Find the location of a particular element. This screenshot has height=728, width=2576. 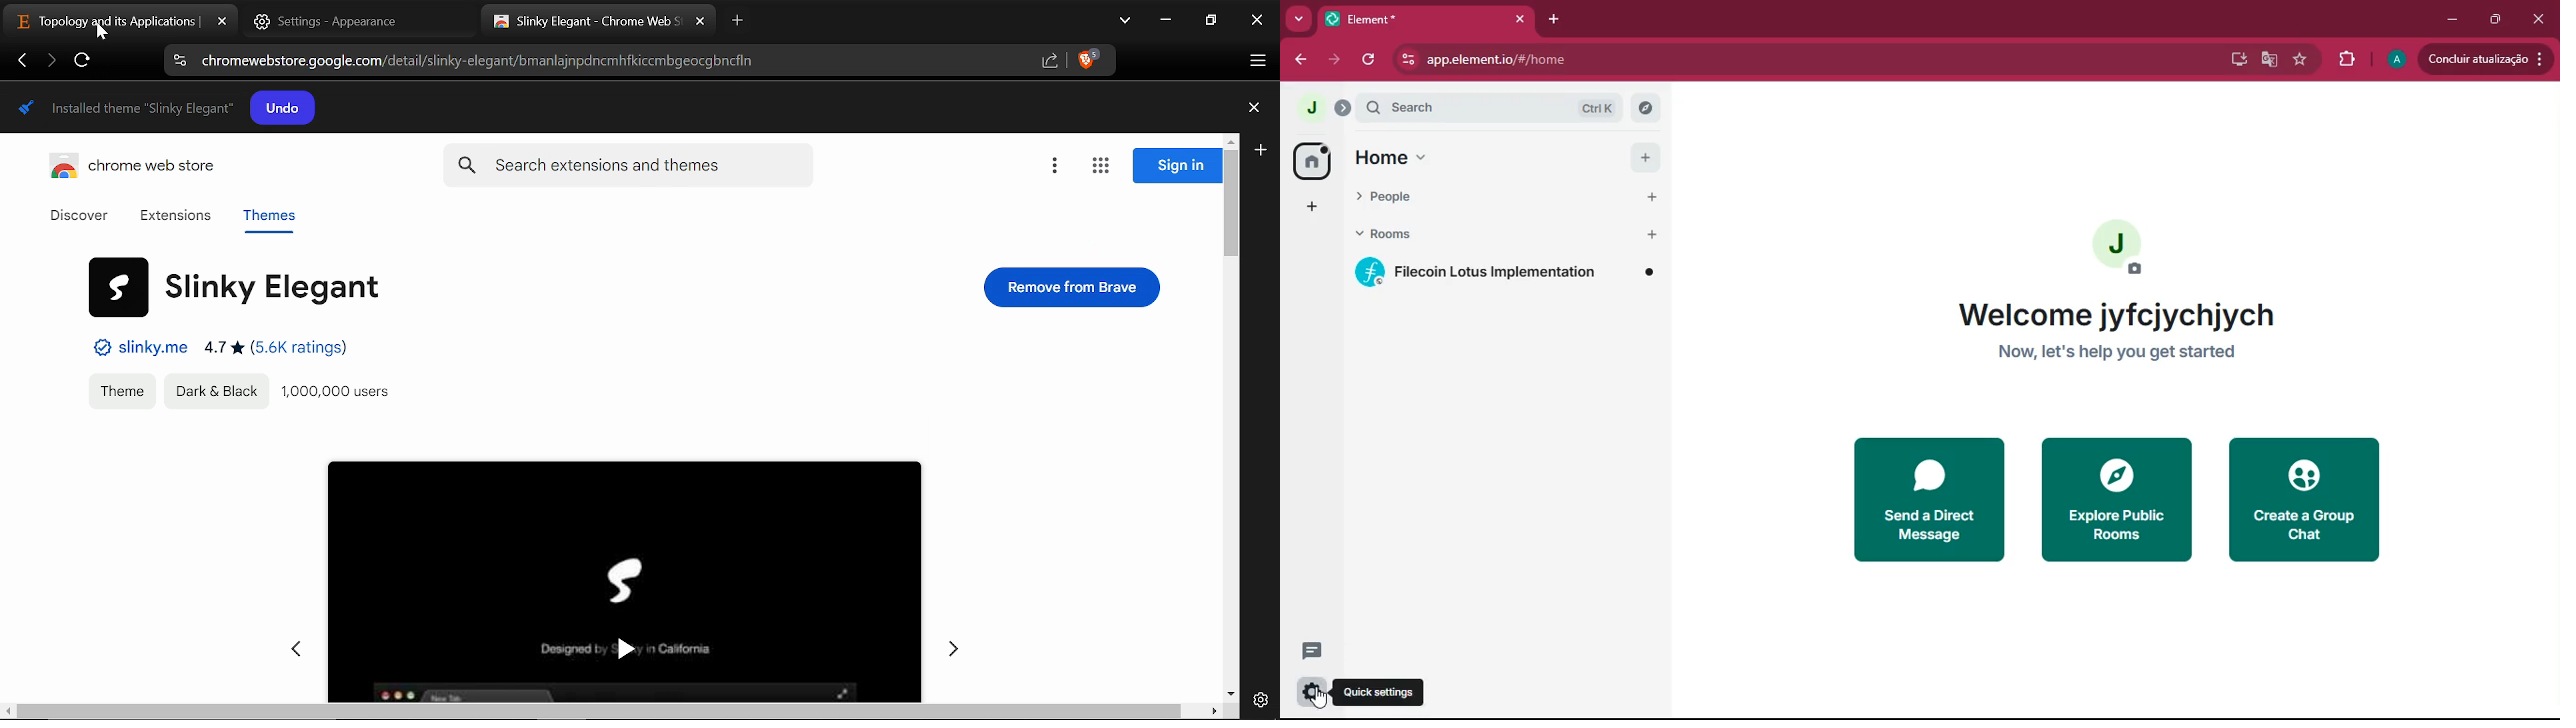

add room is located at coordinates (1653, 234).